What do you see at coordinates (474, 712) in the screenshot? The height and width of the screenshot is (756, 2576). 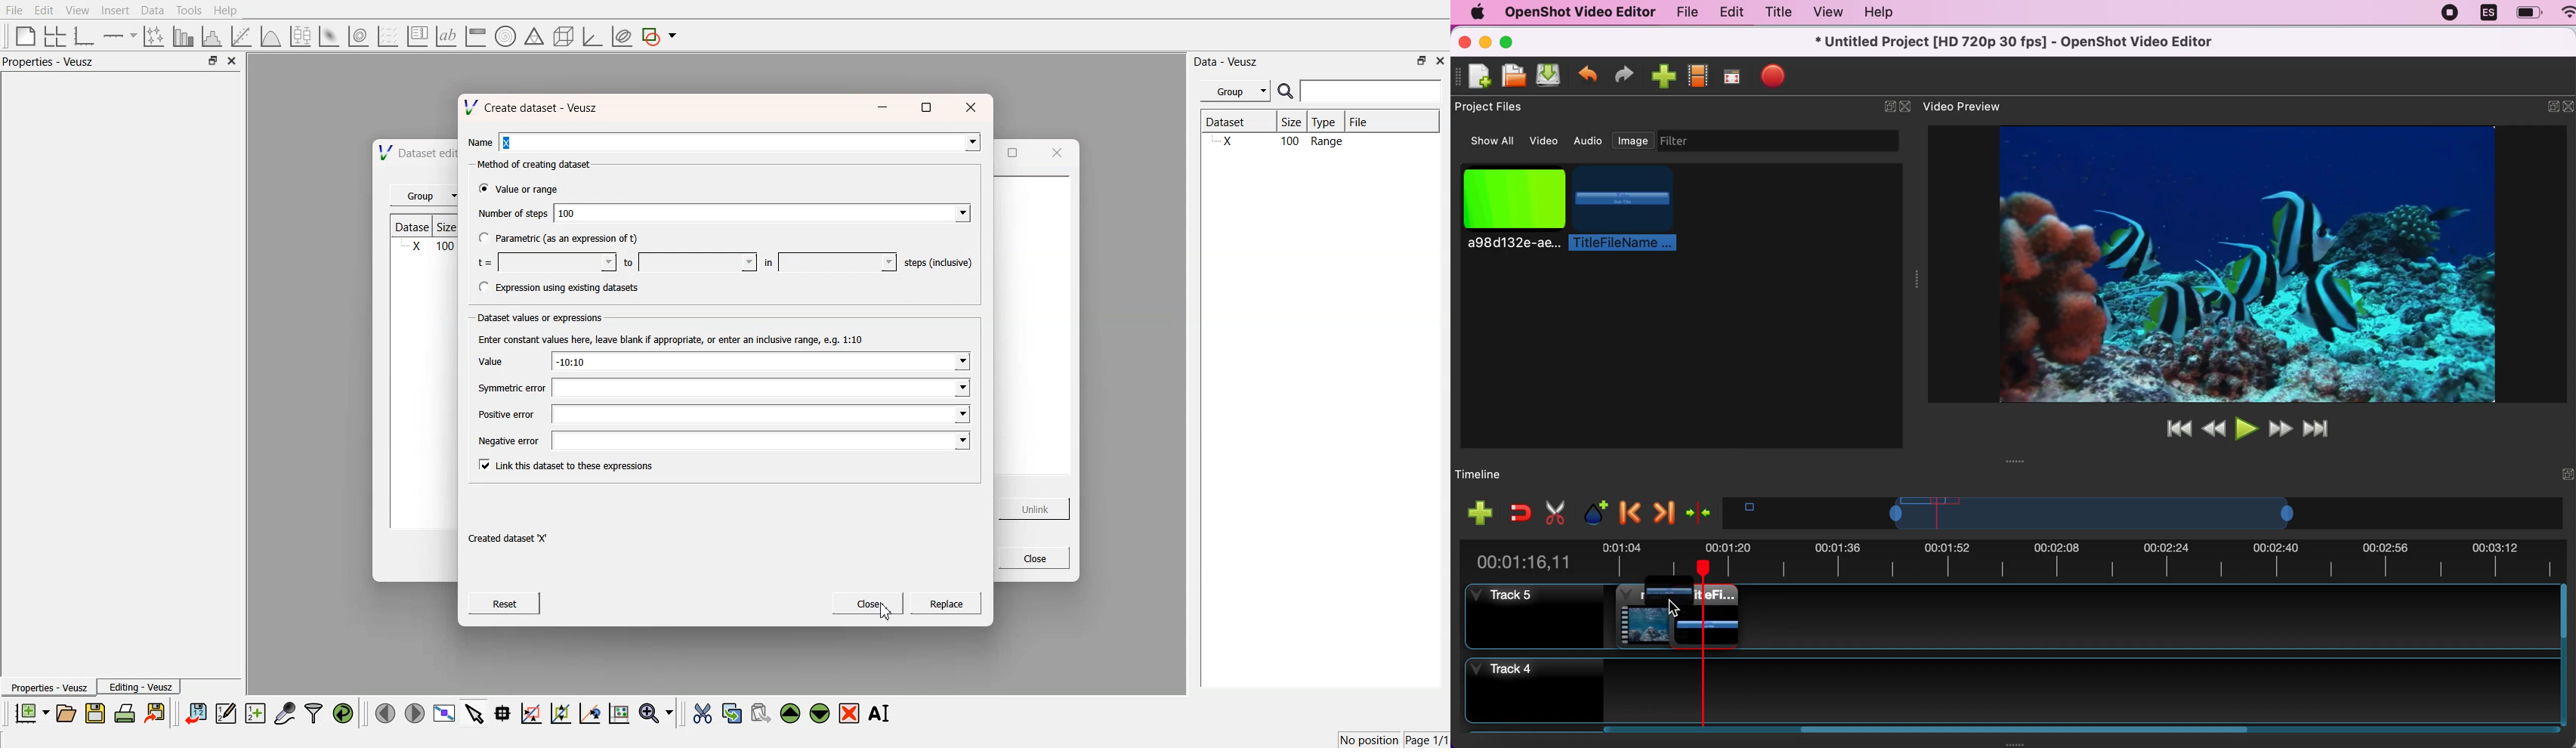 I see `select items` at bounding box center [474, 712].